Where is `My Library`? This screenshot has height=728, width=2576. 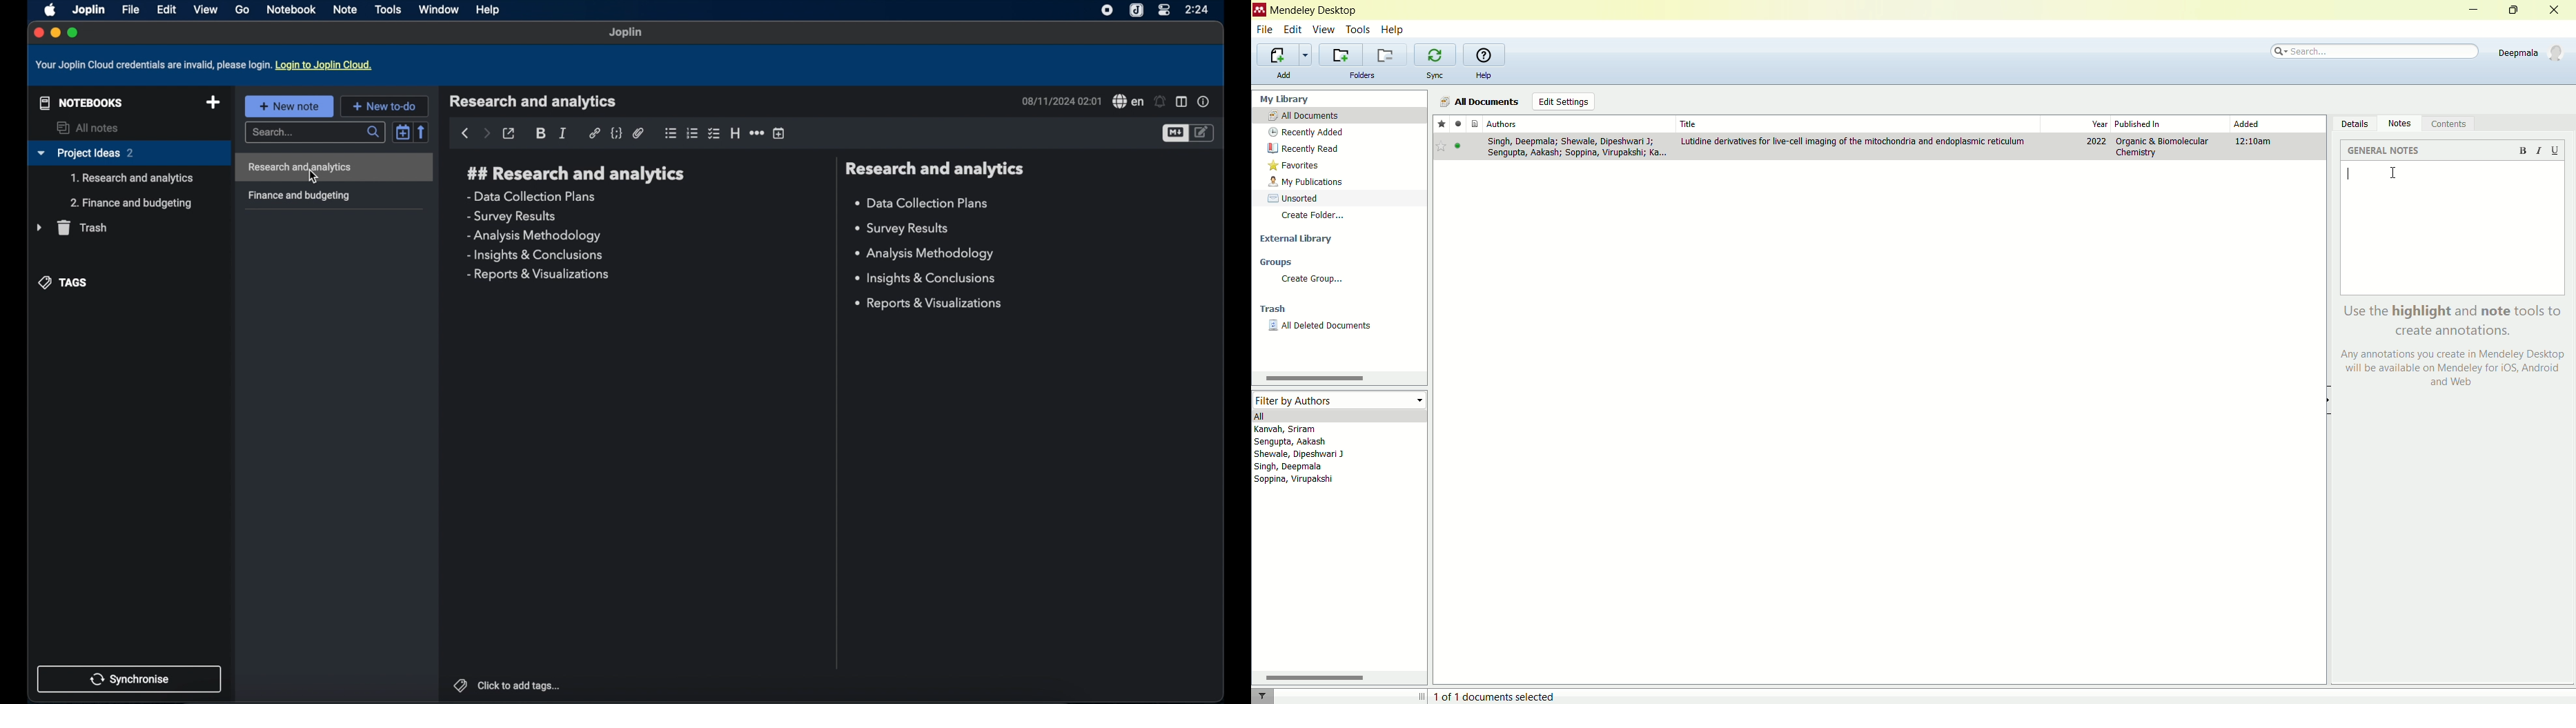 My Library is located at coordinates (1341, 98).